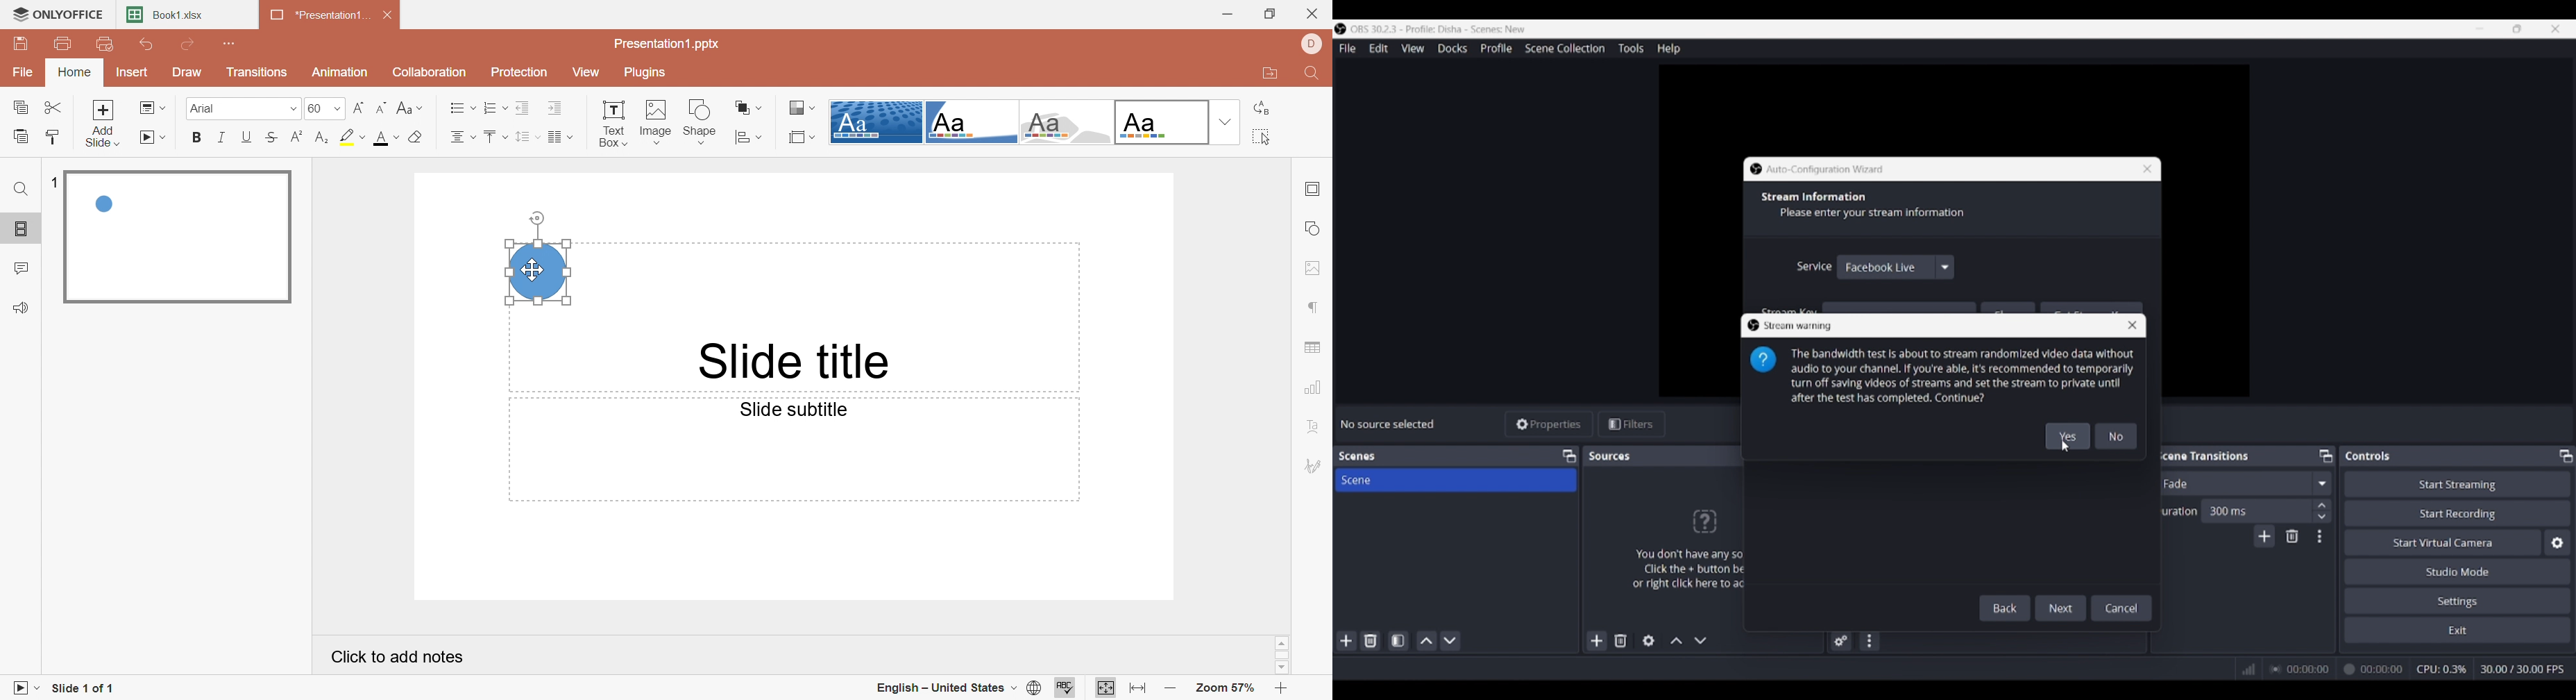  Describe the element at coordinates (1258, 138) in the screenshot. I see `Select all` at that location.